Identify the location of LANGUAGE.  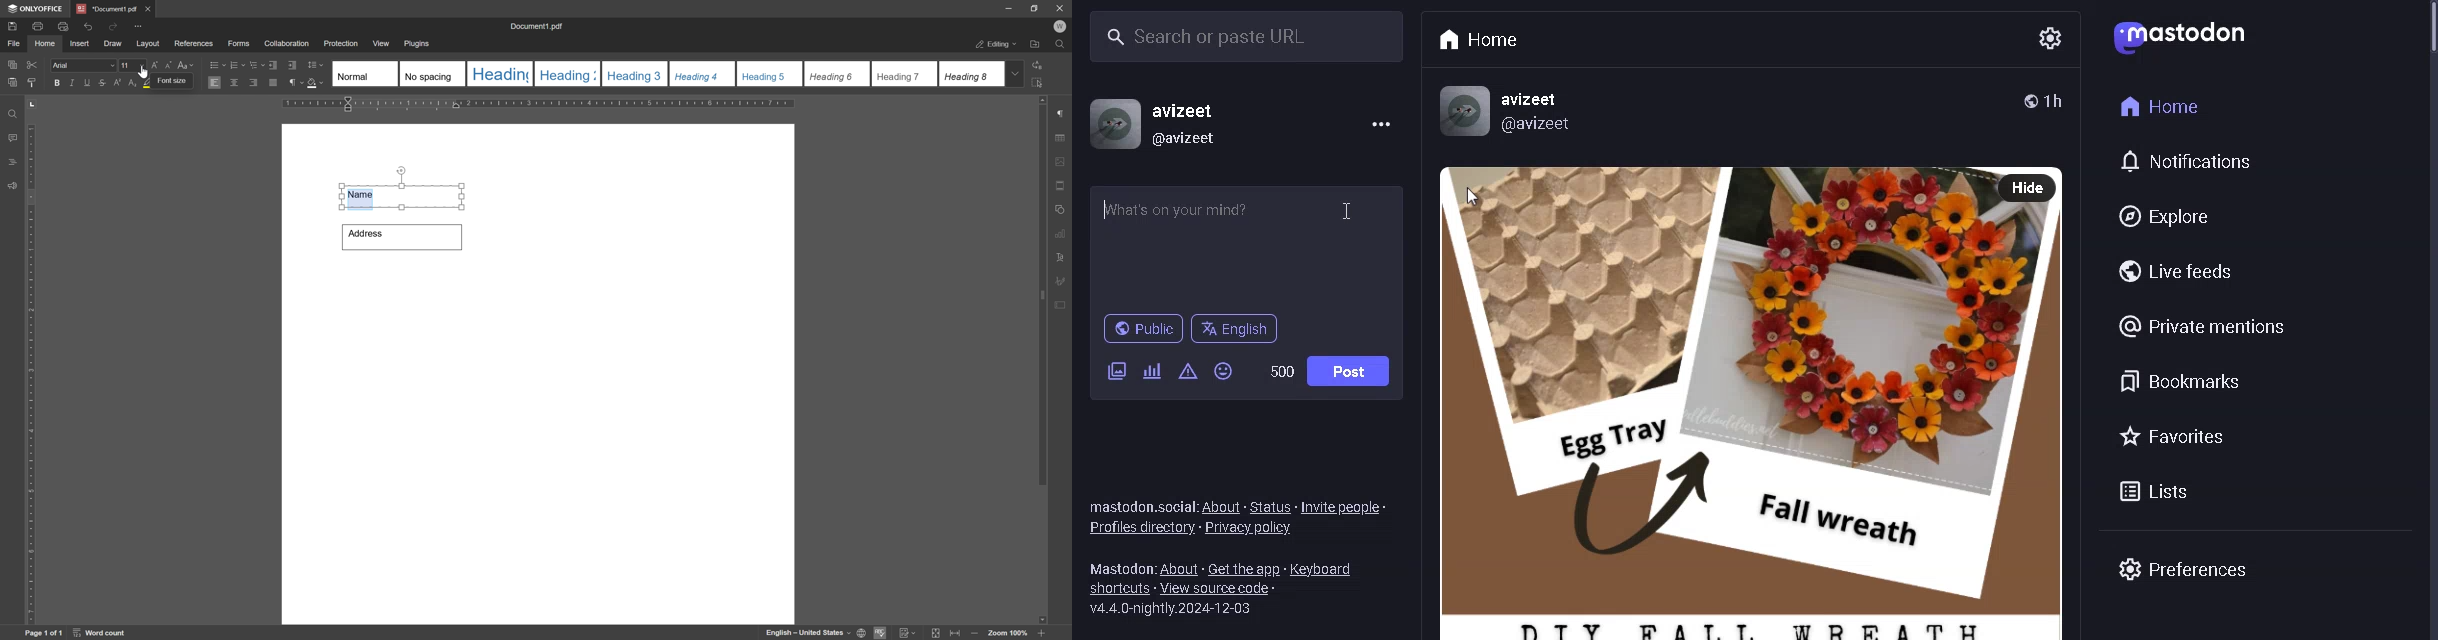
(1238, 328).